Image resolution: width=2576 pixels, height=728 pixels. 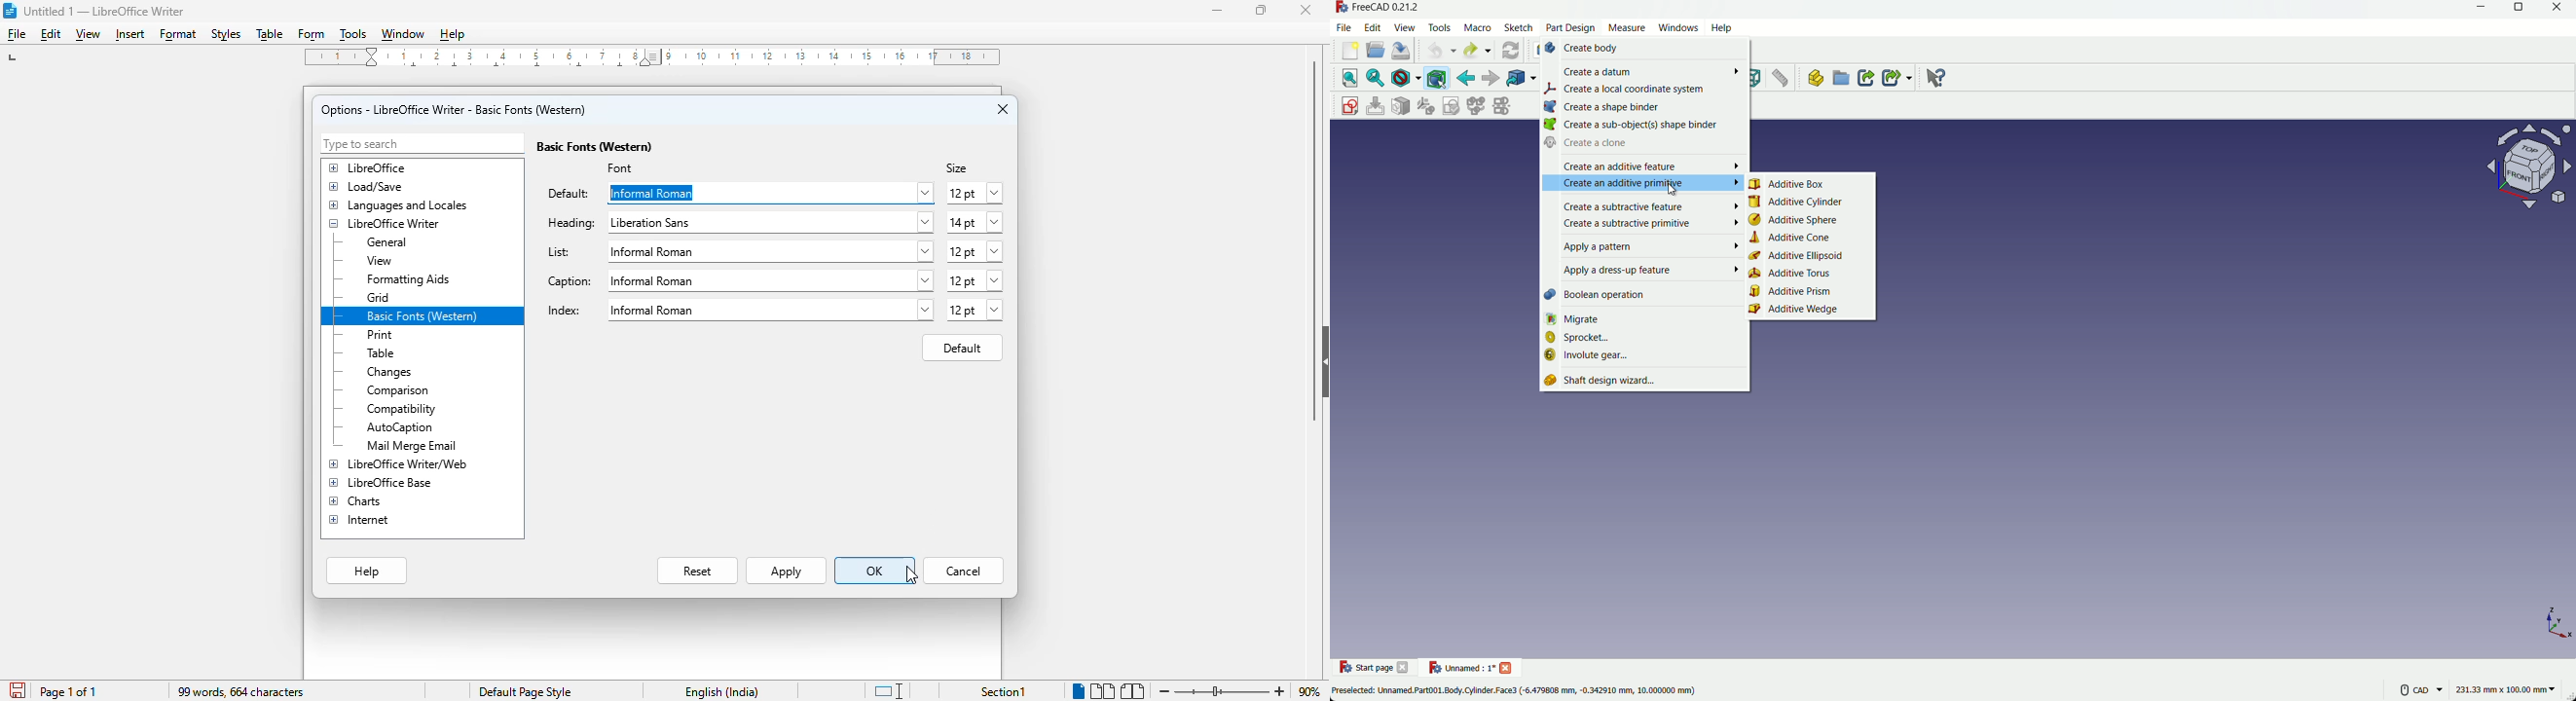 I want to click on zoom factor, so click(x=1310, y=691).